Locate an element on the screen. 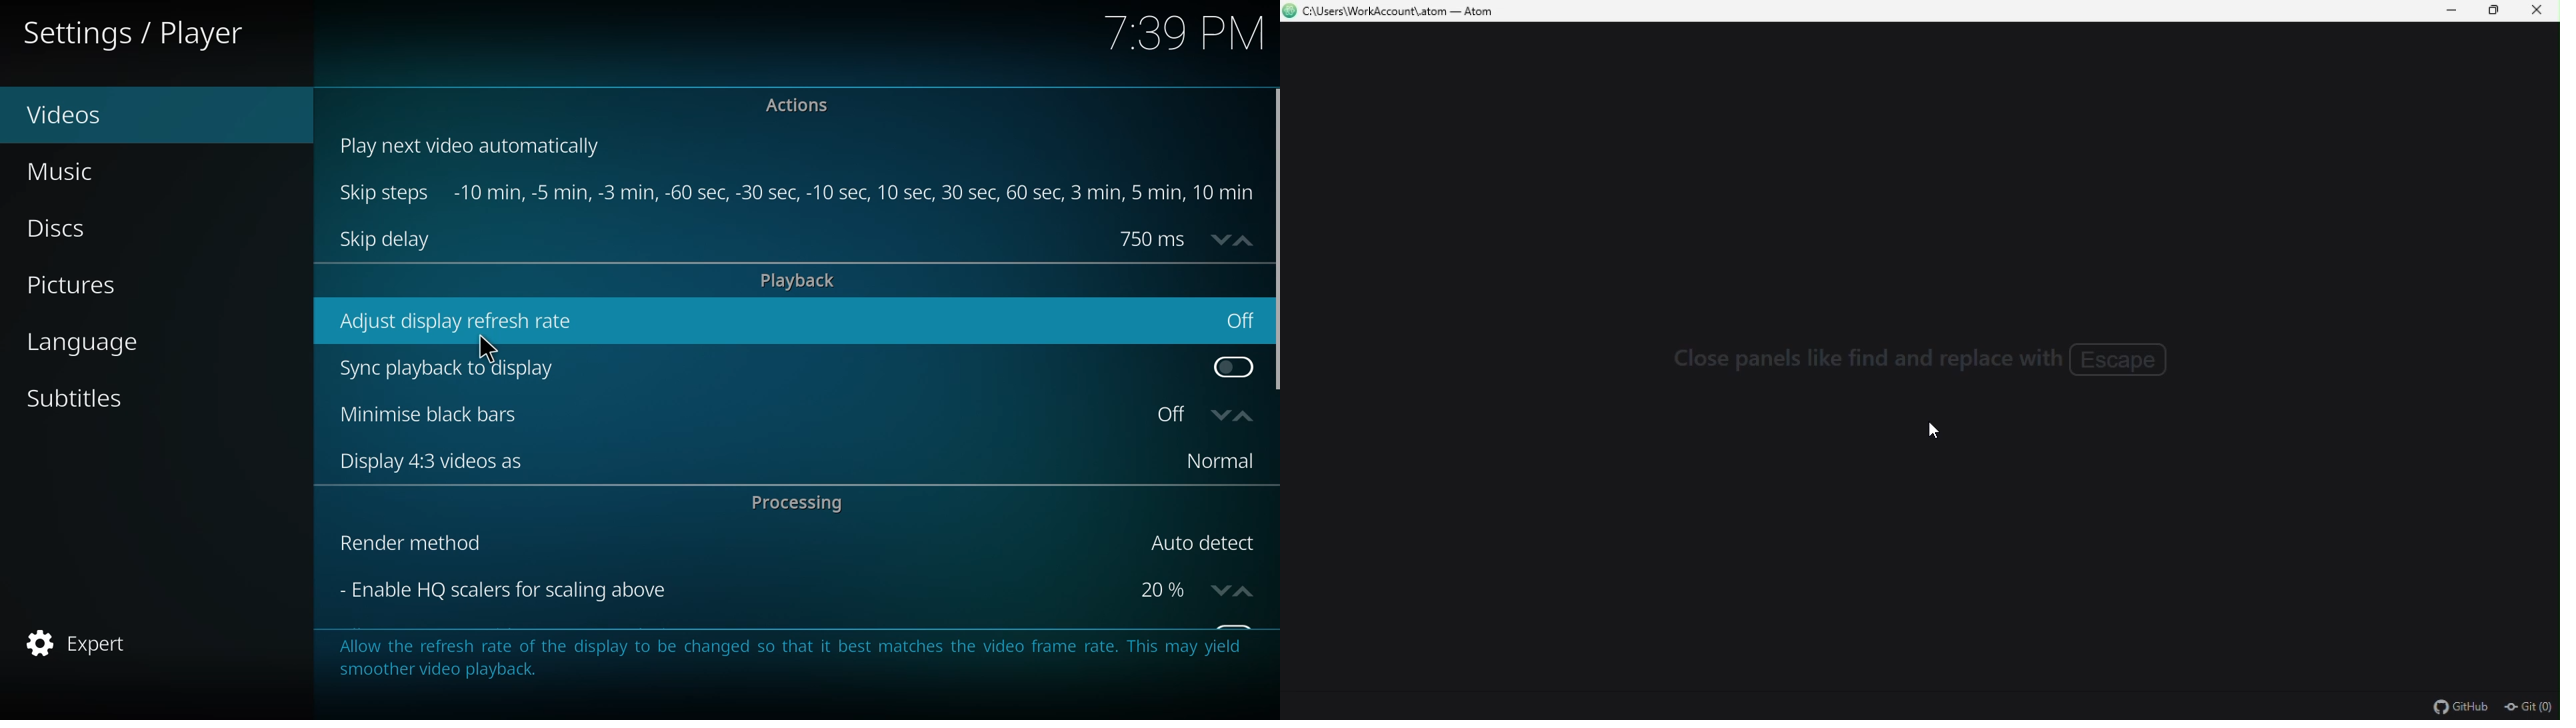 The height and width of the screenshot is (728, 2576). display 4:3 video is located at coordinates (421, 461).